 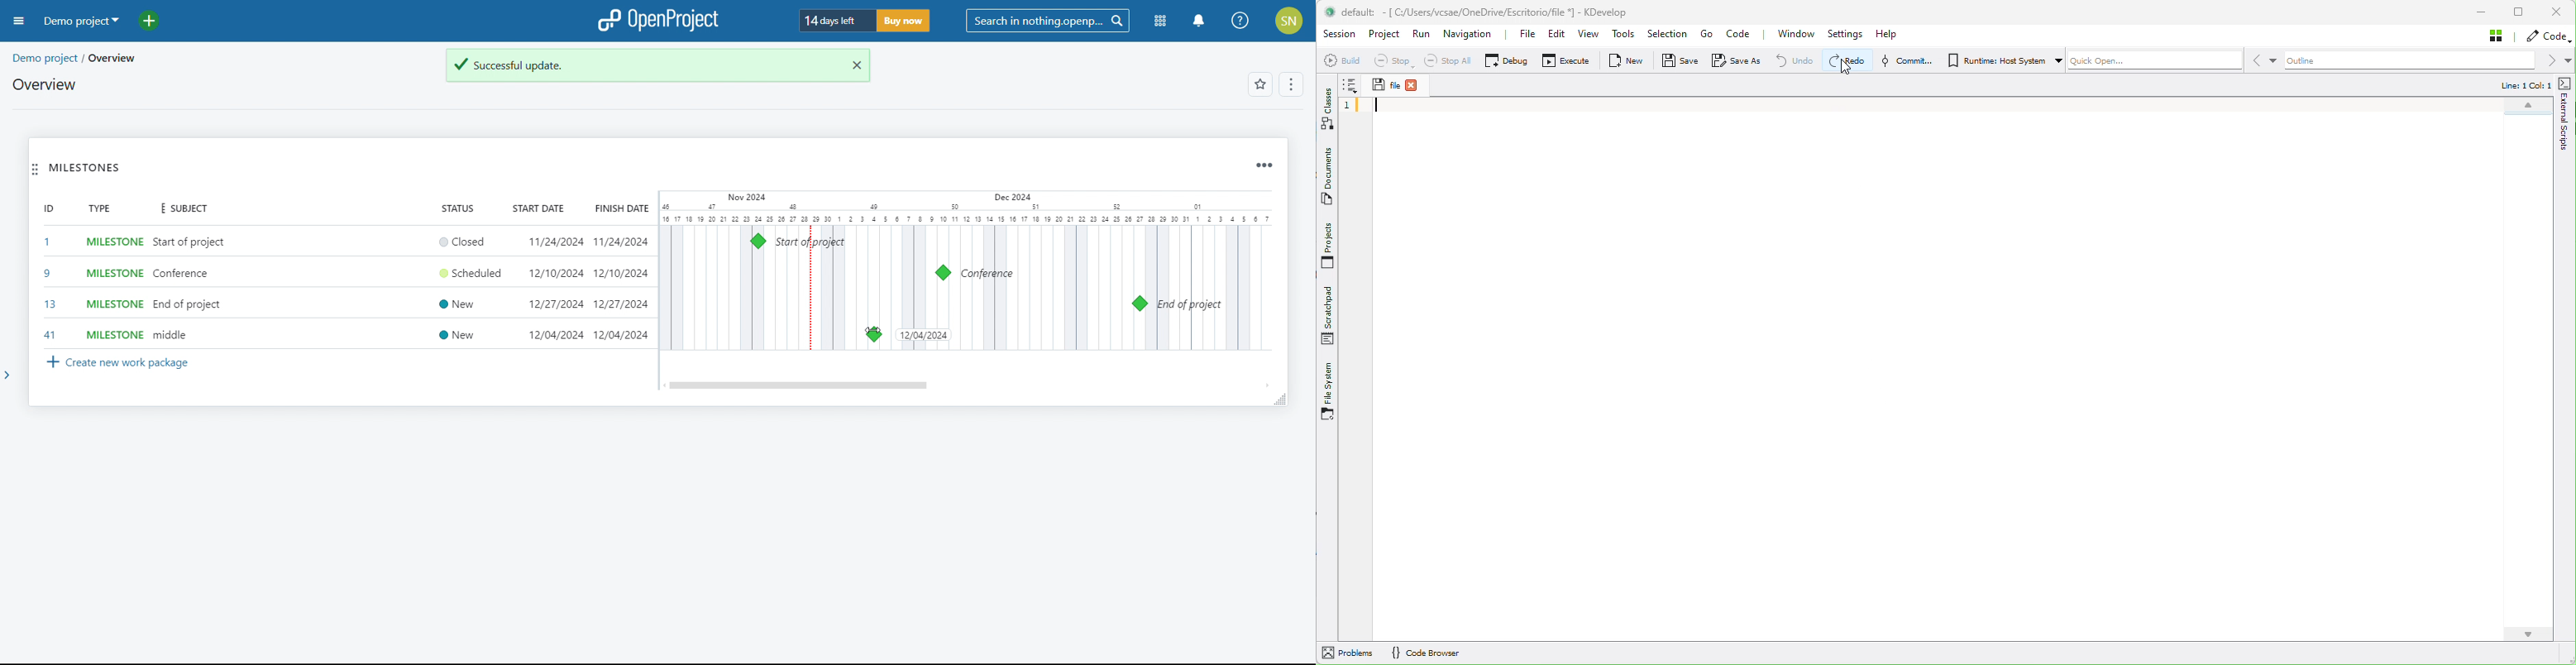 I want to click on Minimize, so click(x=2483, y=12).